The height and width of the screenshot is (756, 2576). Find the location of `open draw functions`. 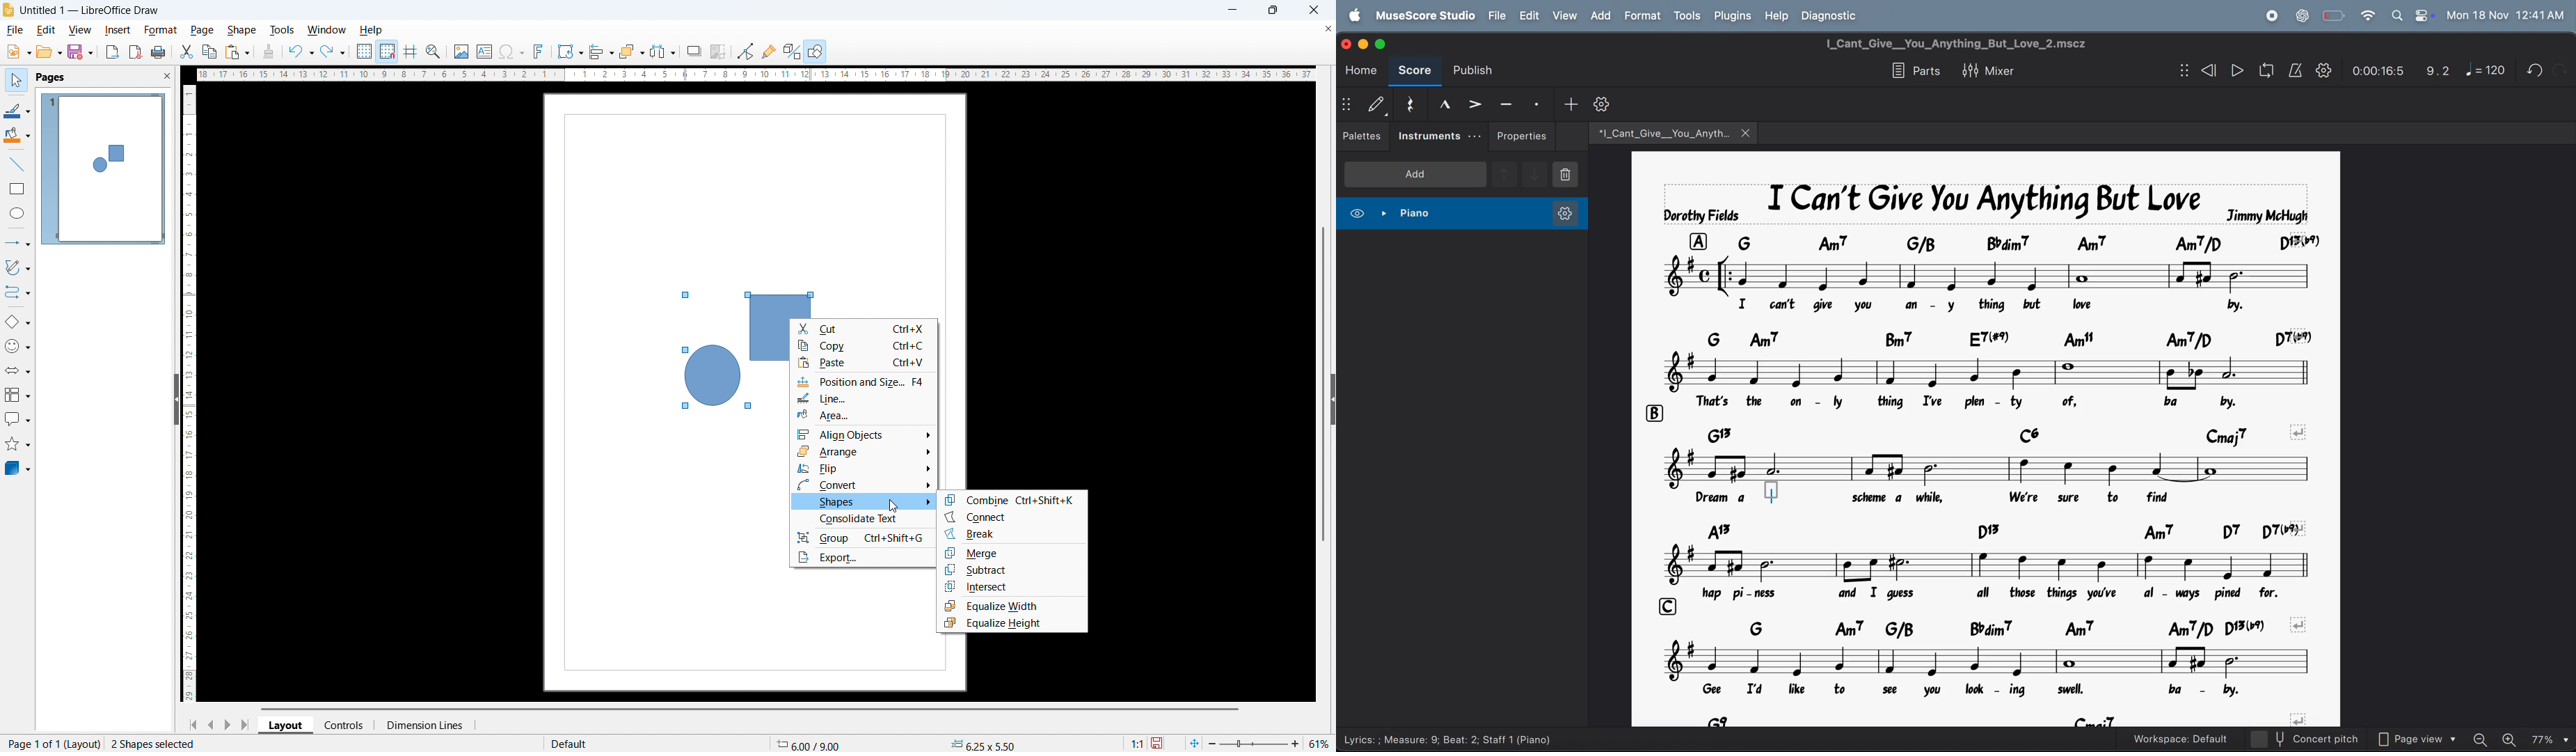

open draw functions is located at coordinates (818, 51).